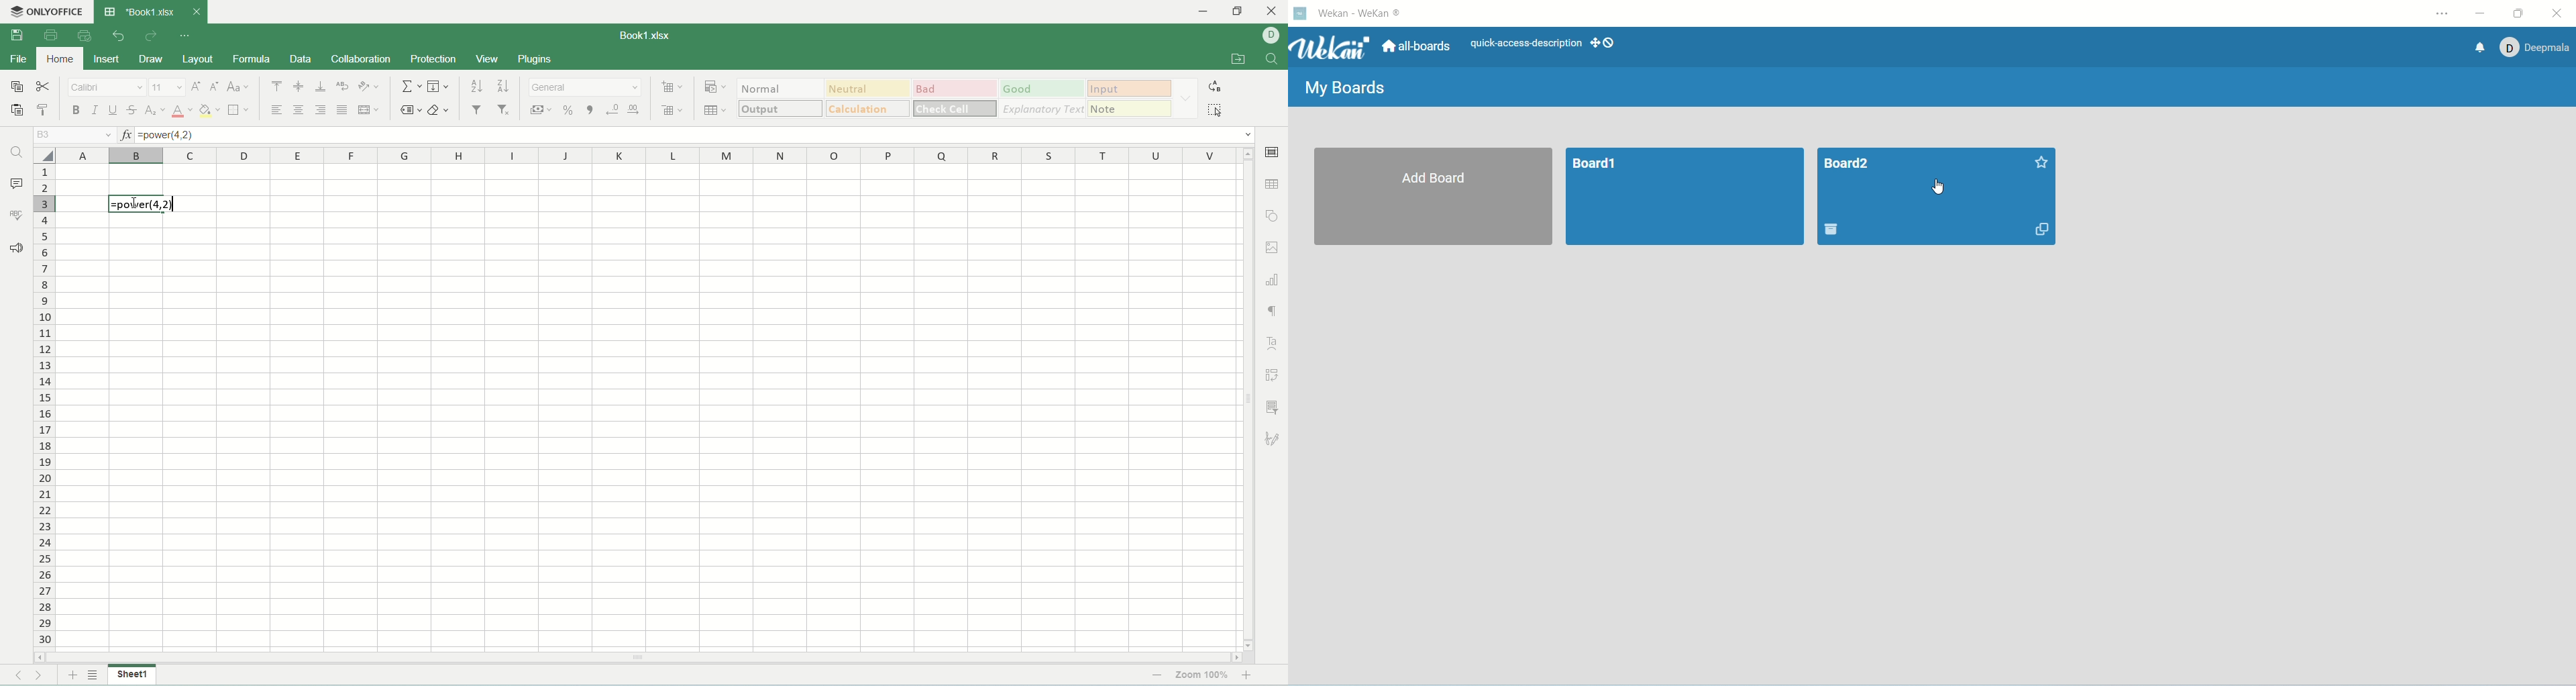  I want to click on formatting marks, so click(1271, 311).